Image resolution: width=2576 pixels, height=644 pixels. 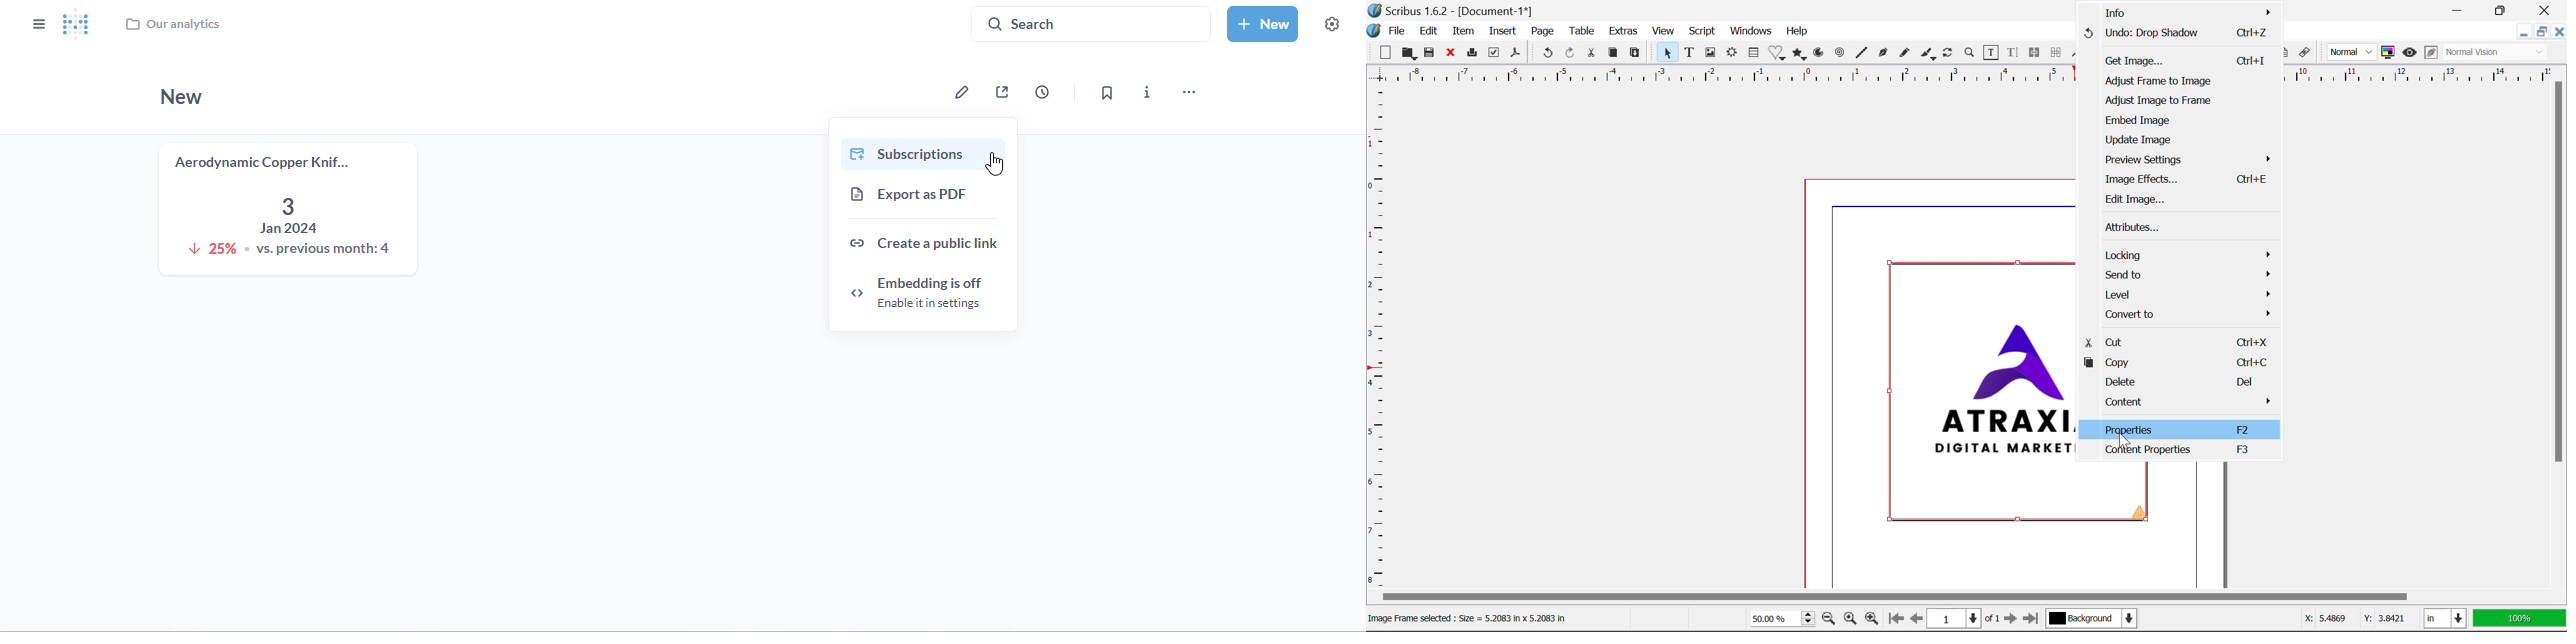 I want to click on Link Annotation, so click(x=2307, y=54).